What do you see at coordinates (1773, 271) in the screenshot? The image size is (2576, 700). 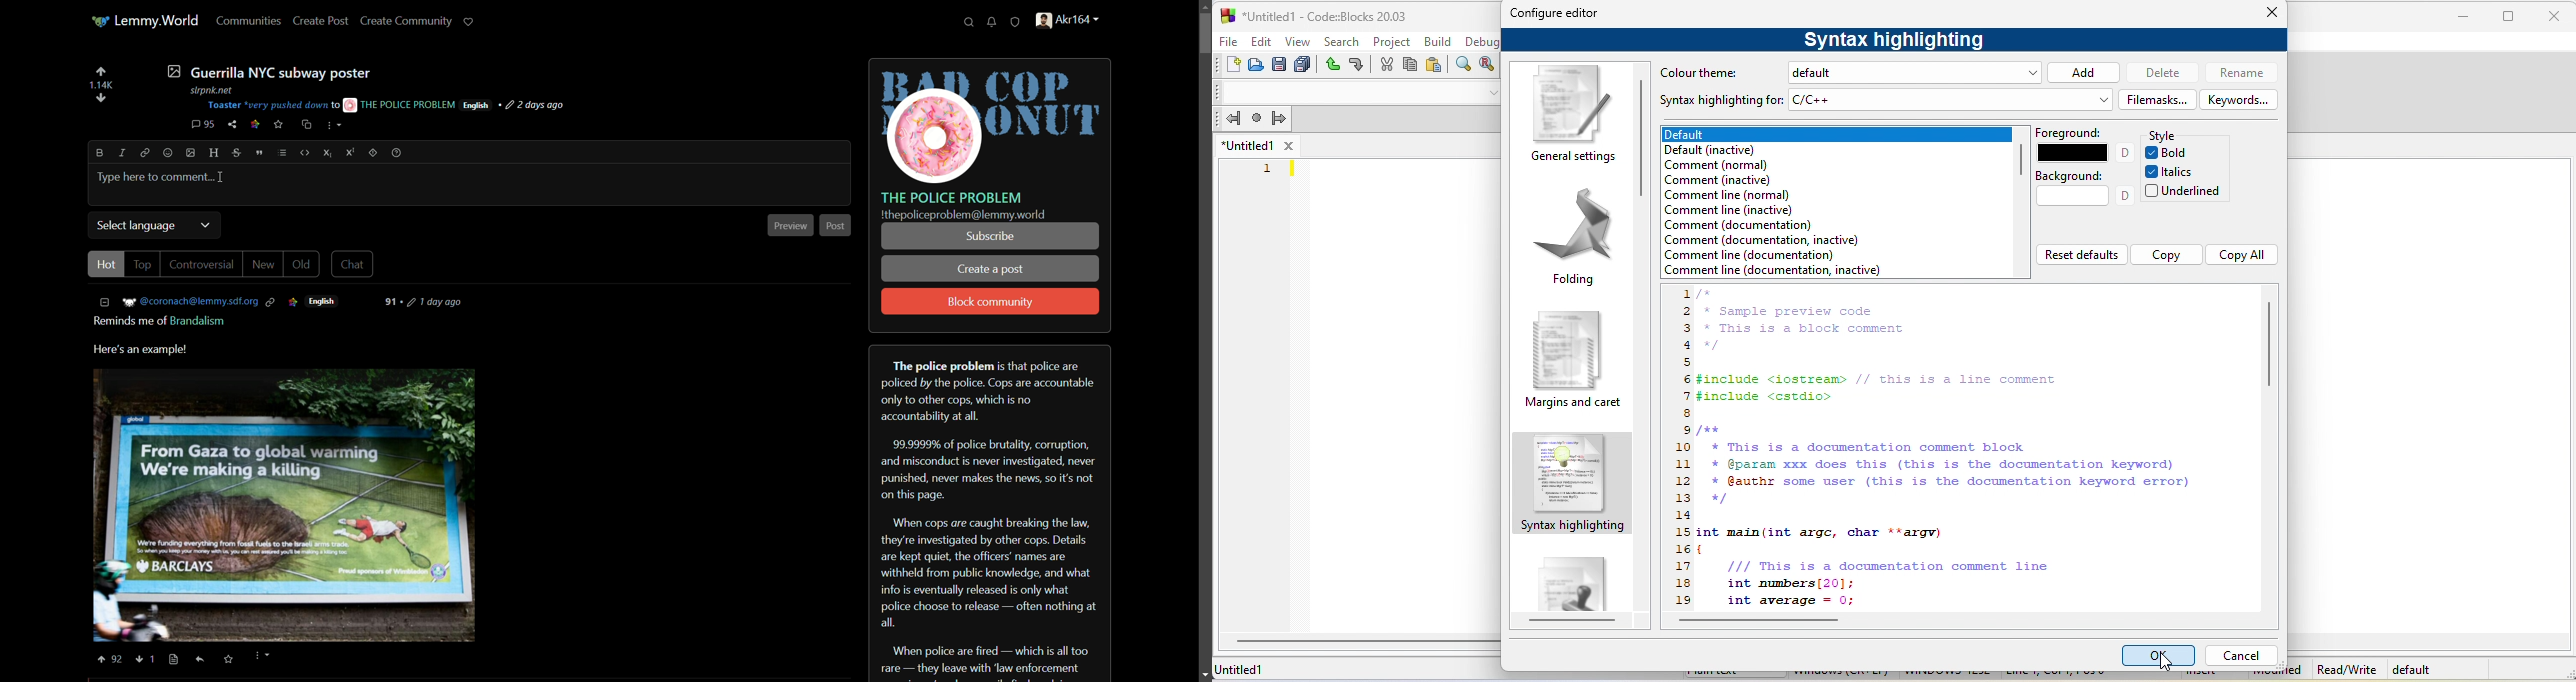 I see `comment line` at bounding box center [1773, 271].